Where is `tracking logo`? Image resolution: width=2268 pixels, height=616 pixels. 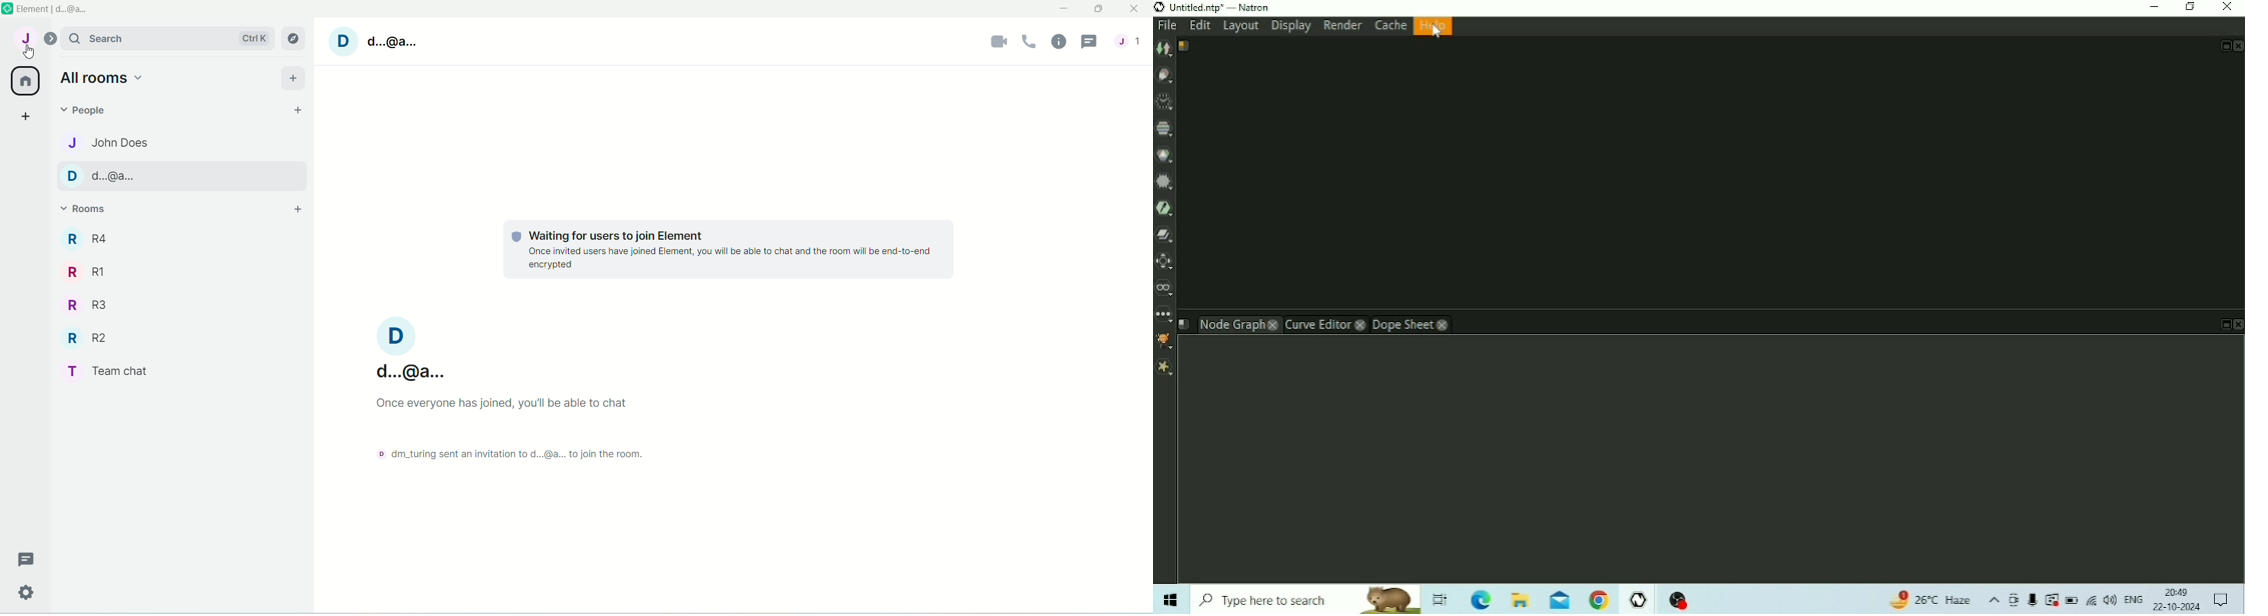 tracking logo is located at coordinates (515, 237).